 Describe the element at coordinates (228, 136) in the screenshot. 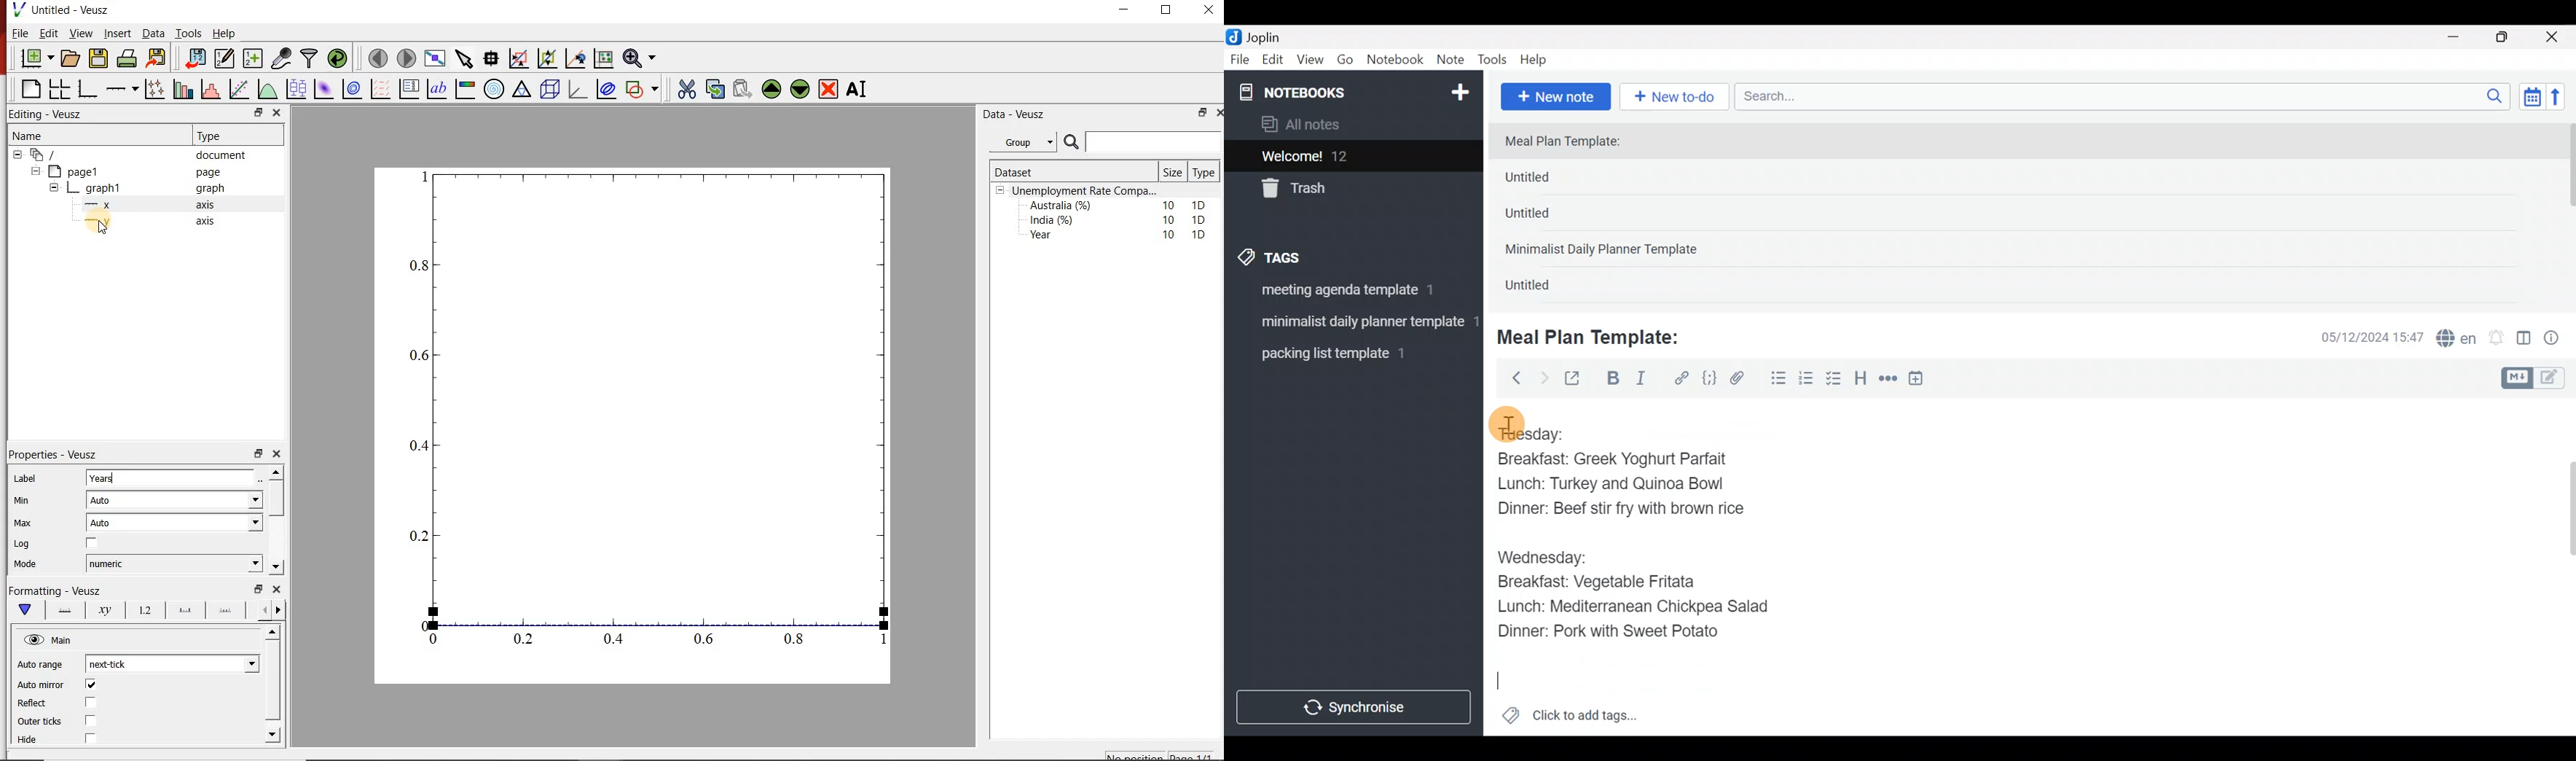

I see `Type` at that location.